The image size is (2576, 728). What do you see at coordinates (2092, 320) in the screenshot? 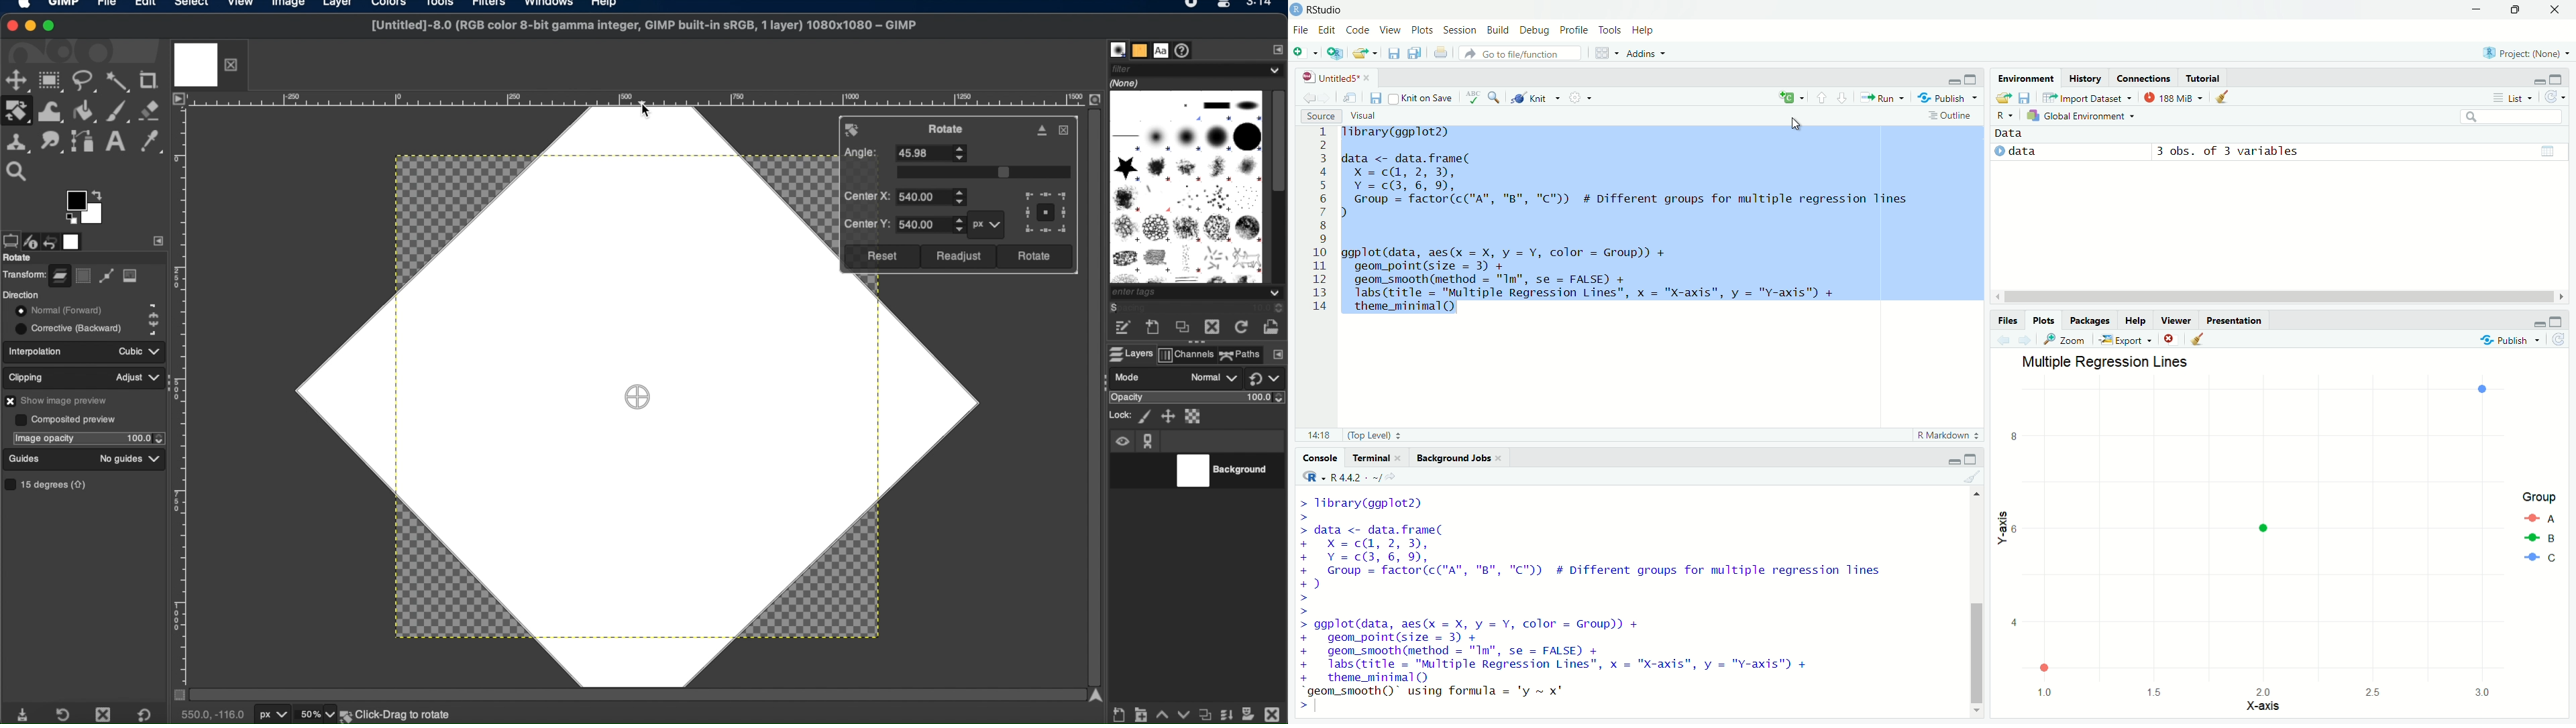
I see `Packages` at bounding box center [2092, 320].